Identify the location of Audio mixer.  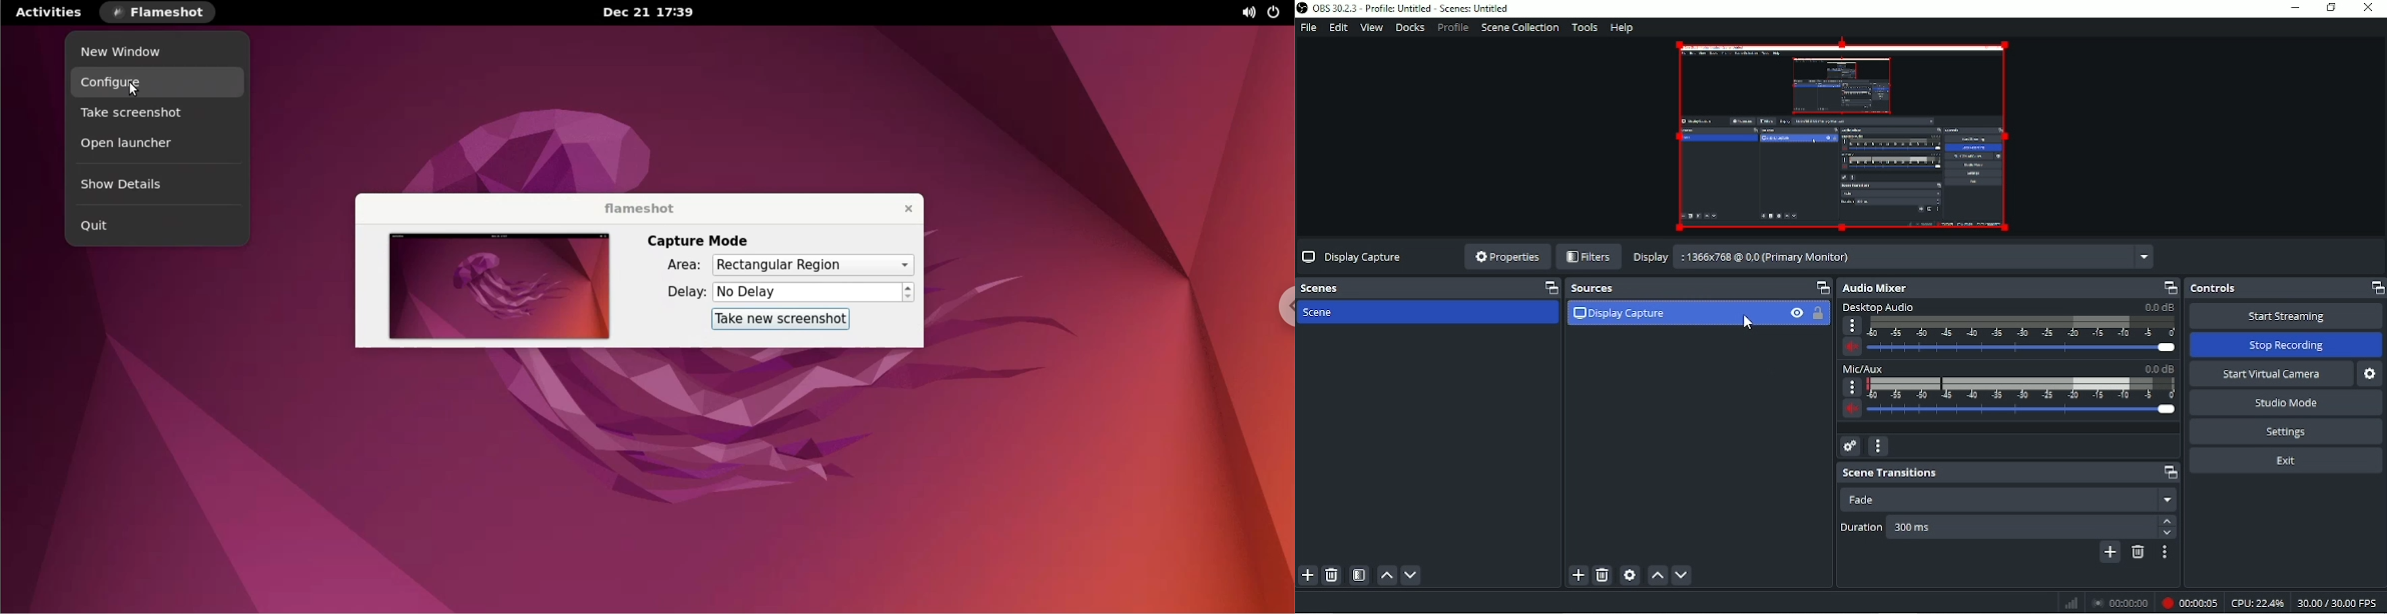
(2009, 287).